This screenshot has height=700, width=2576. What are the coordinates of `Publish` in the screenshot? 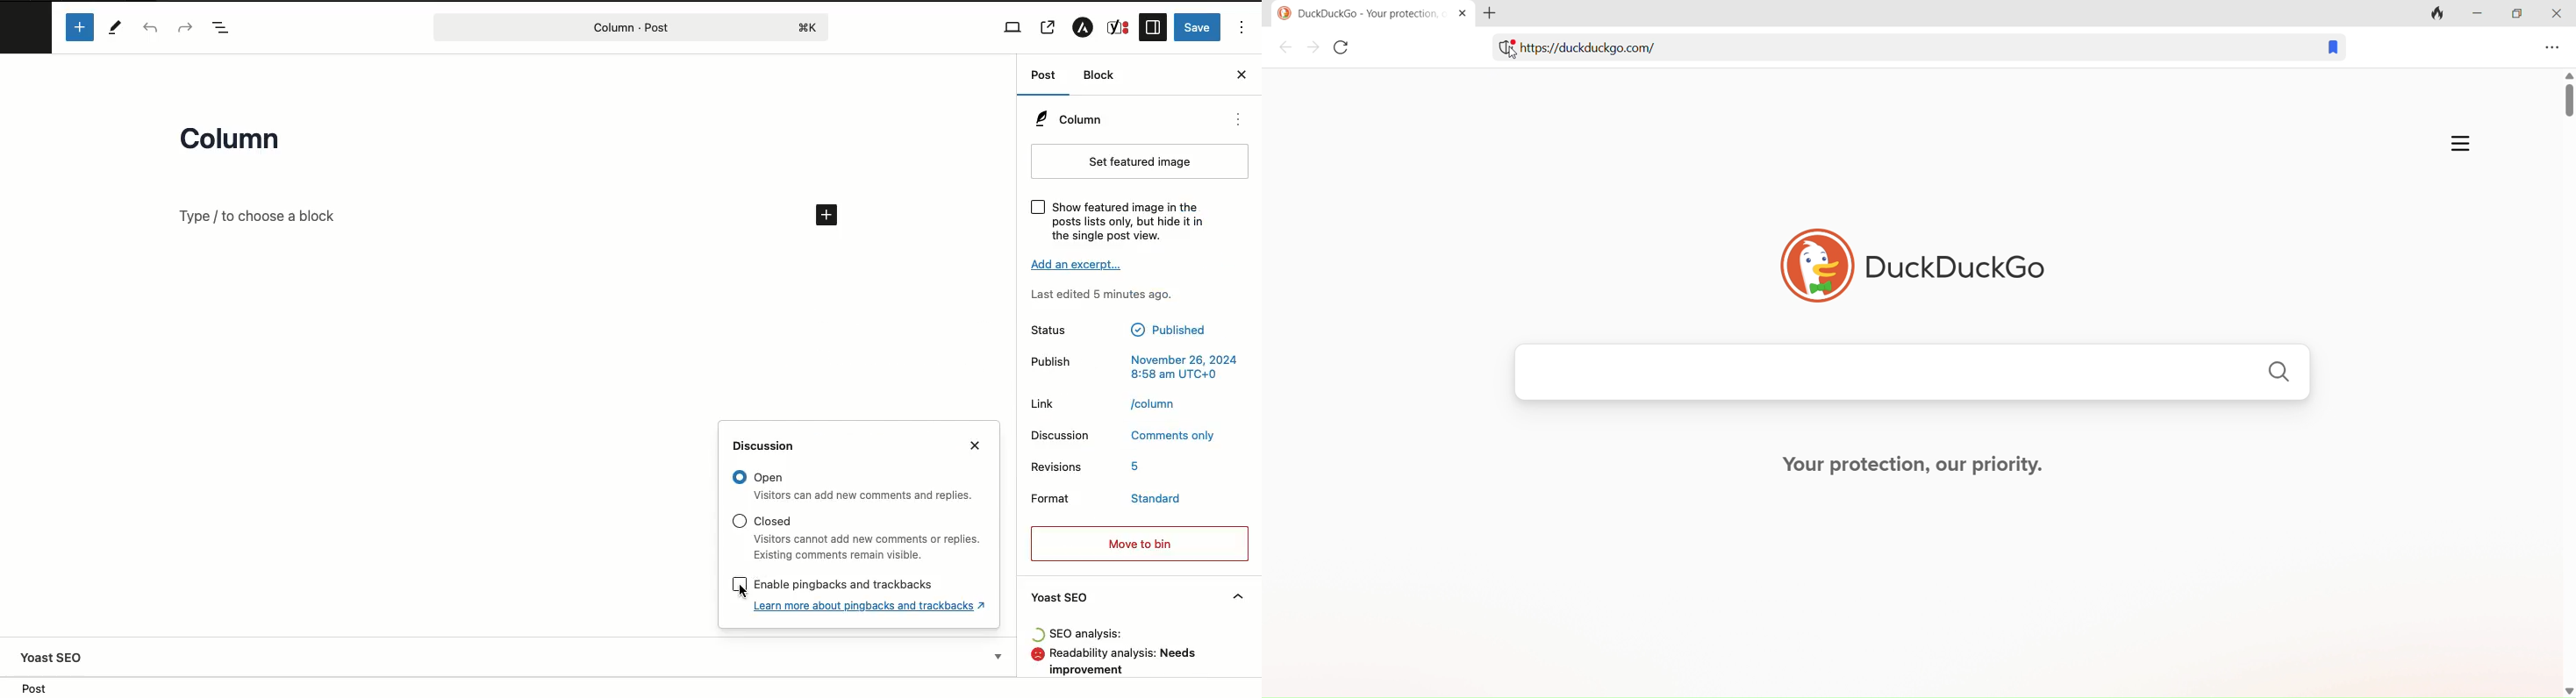 It's located at (1048, 361).